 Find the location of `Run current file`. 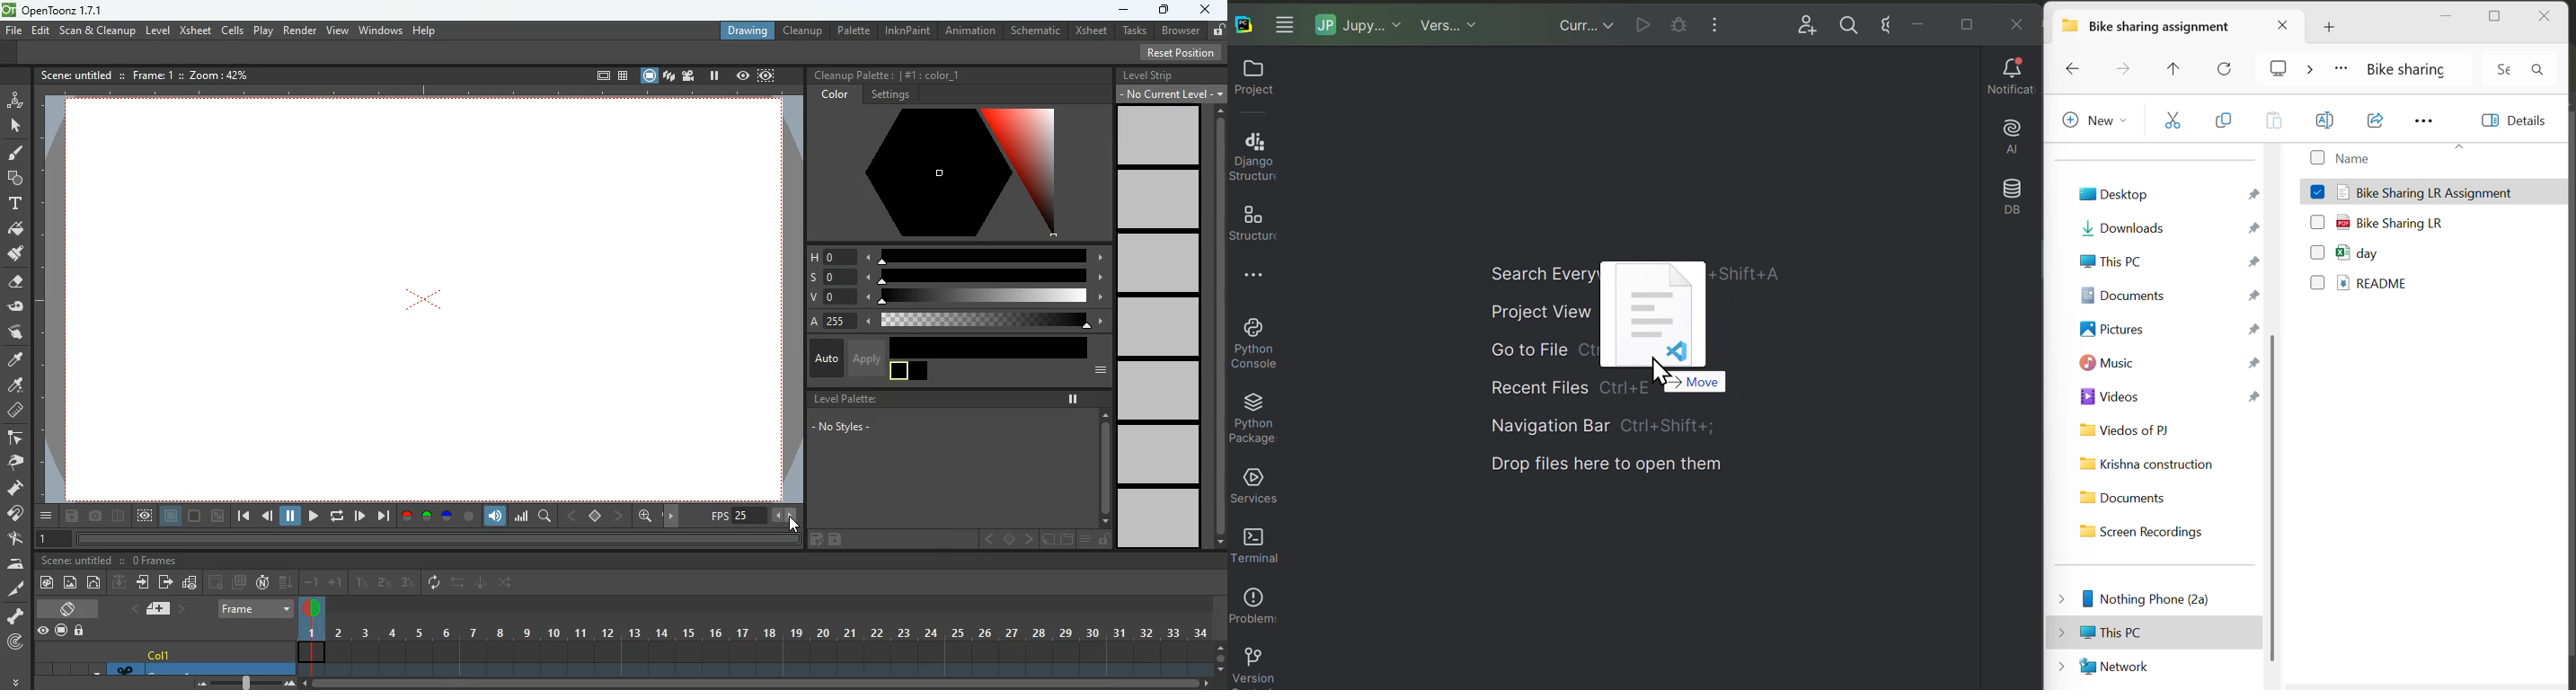

Run current file is located at coordinates (1643, 22).